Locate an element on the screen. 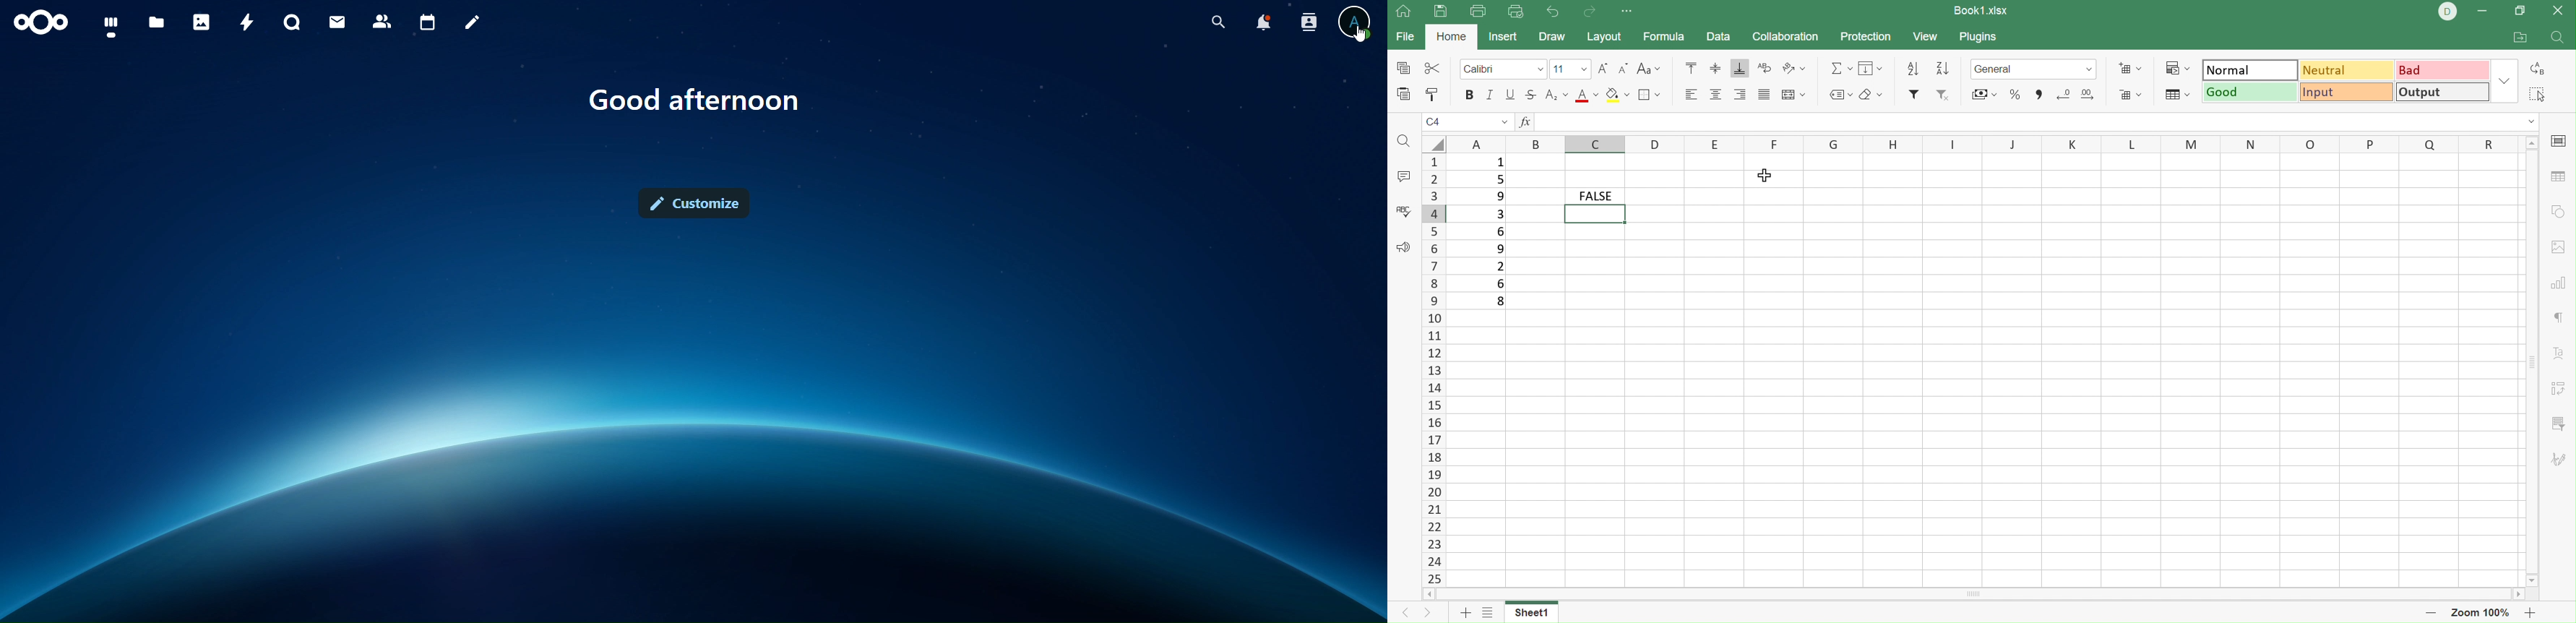  Orientation is located at coordinates (1792, 69).